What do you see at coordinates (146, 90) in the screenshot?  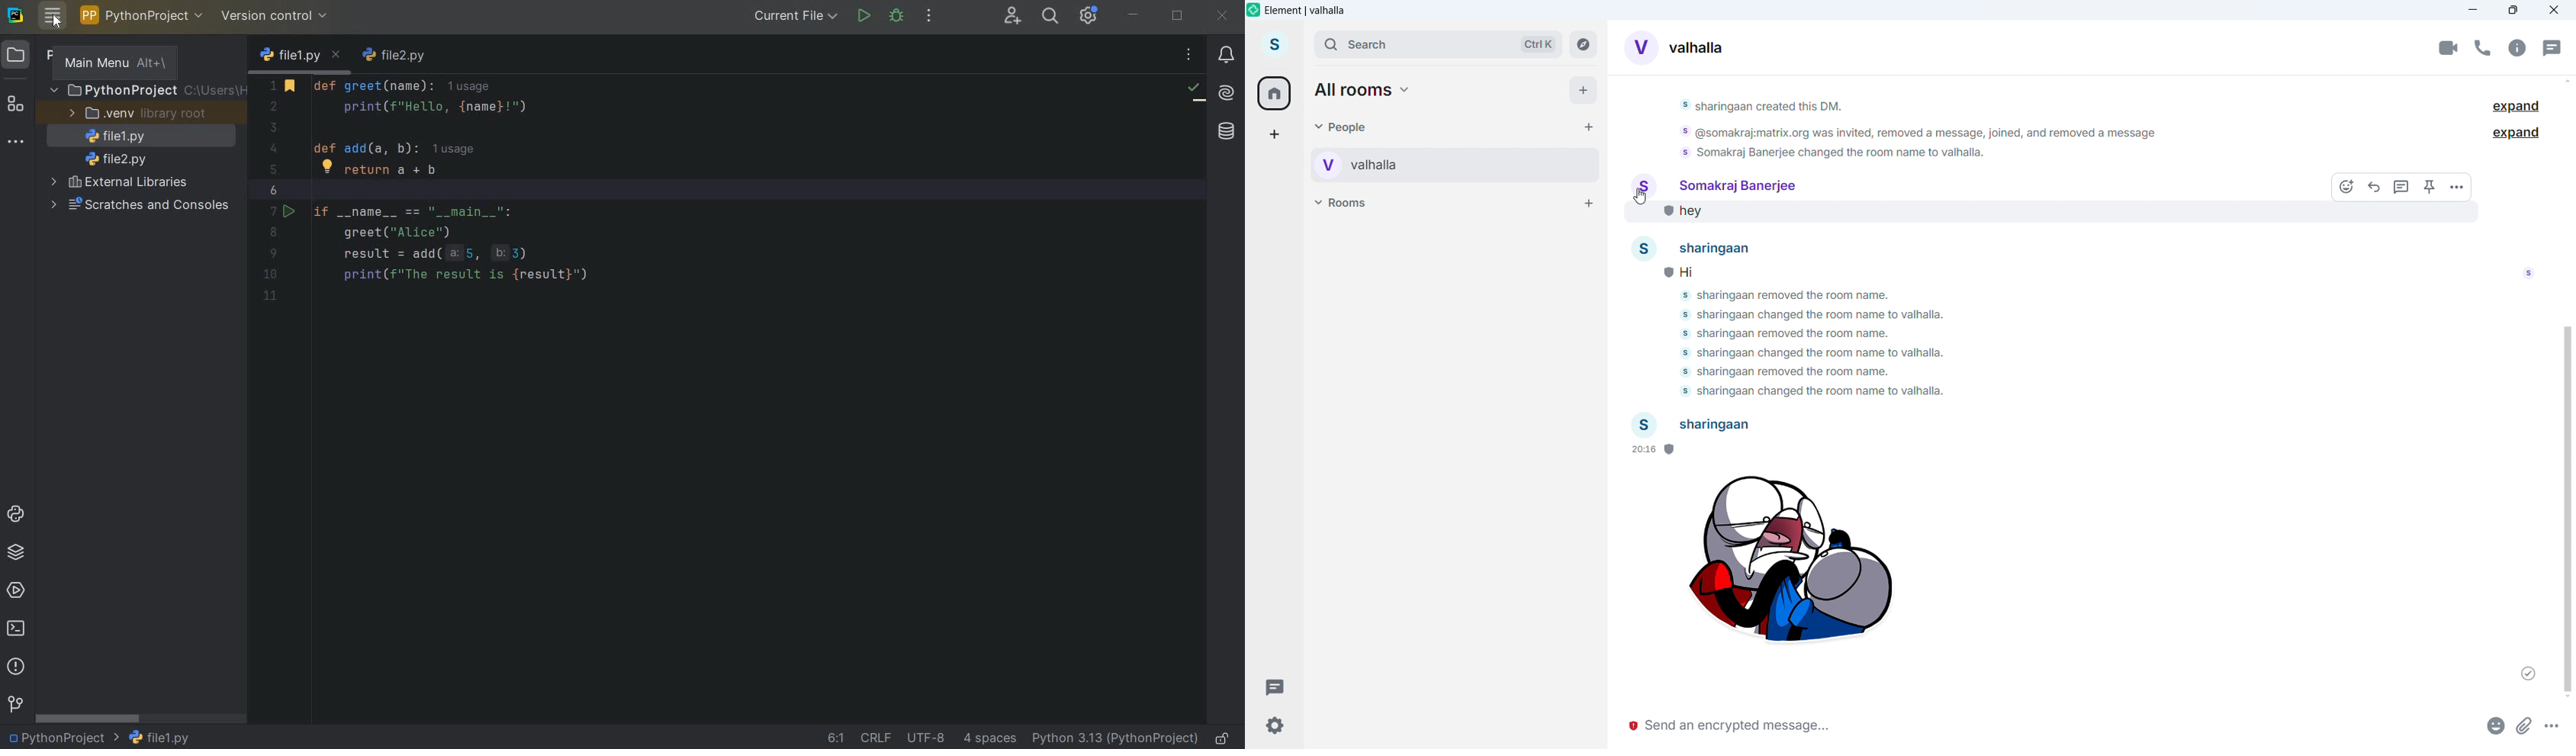 I see `project folder` at bounding box center [146, 90].